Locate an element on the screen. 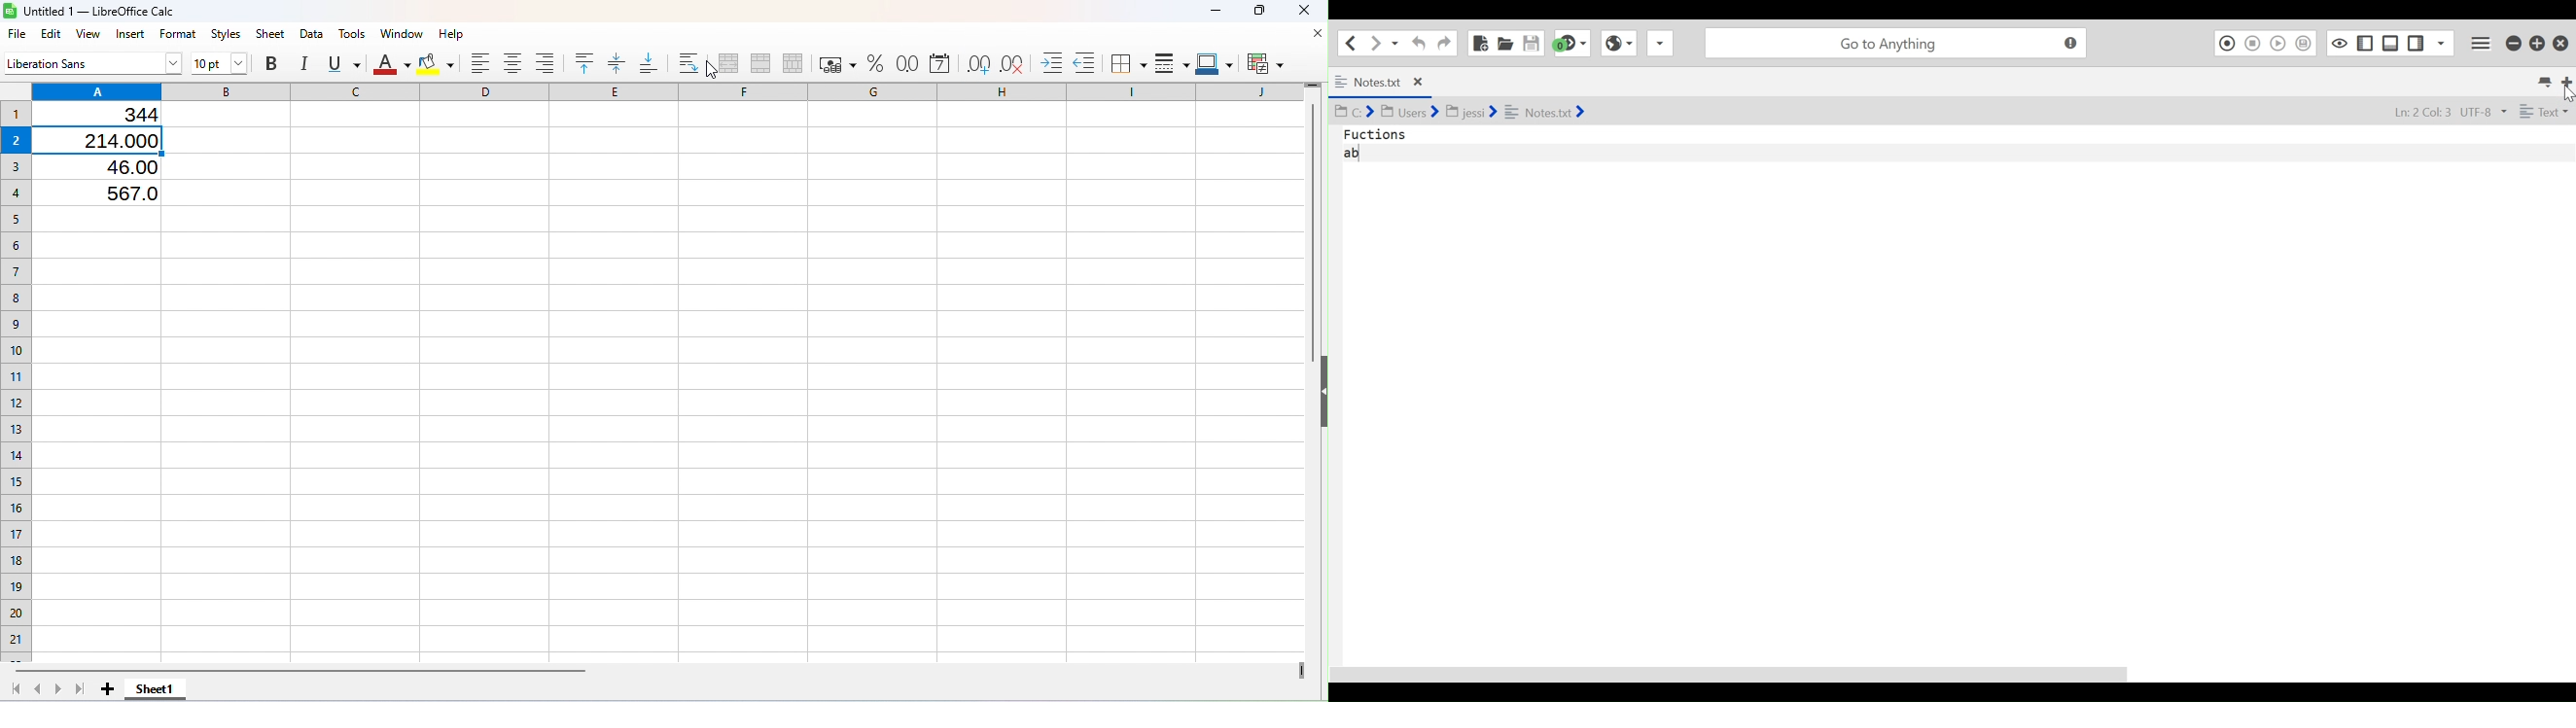  Columns is located at coordinates (667, 89).